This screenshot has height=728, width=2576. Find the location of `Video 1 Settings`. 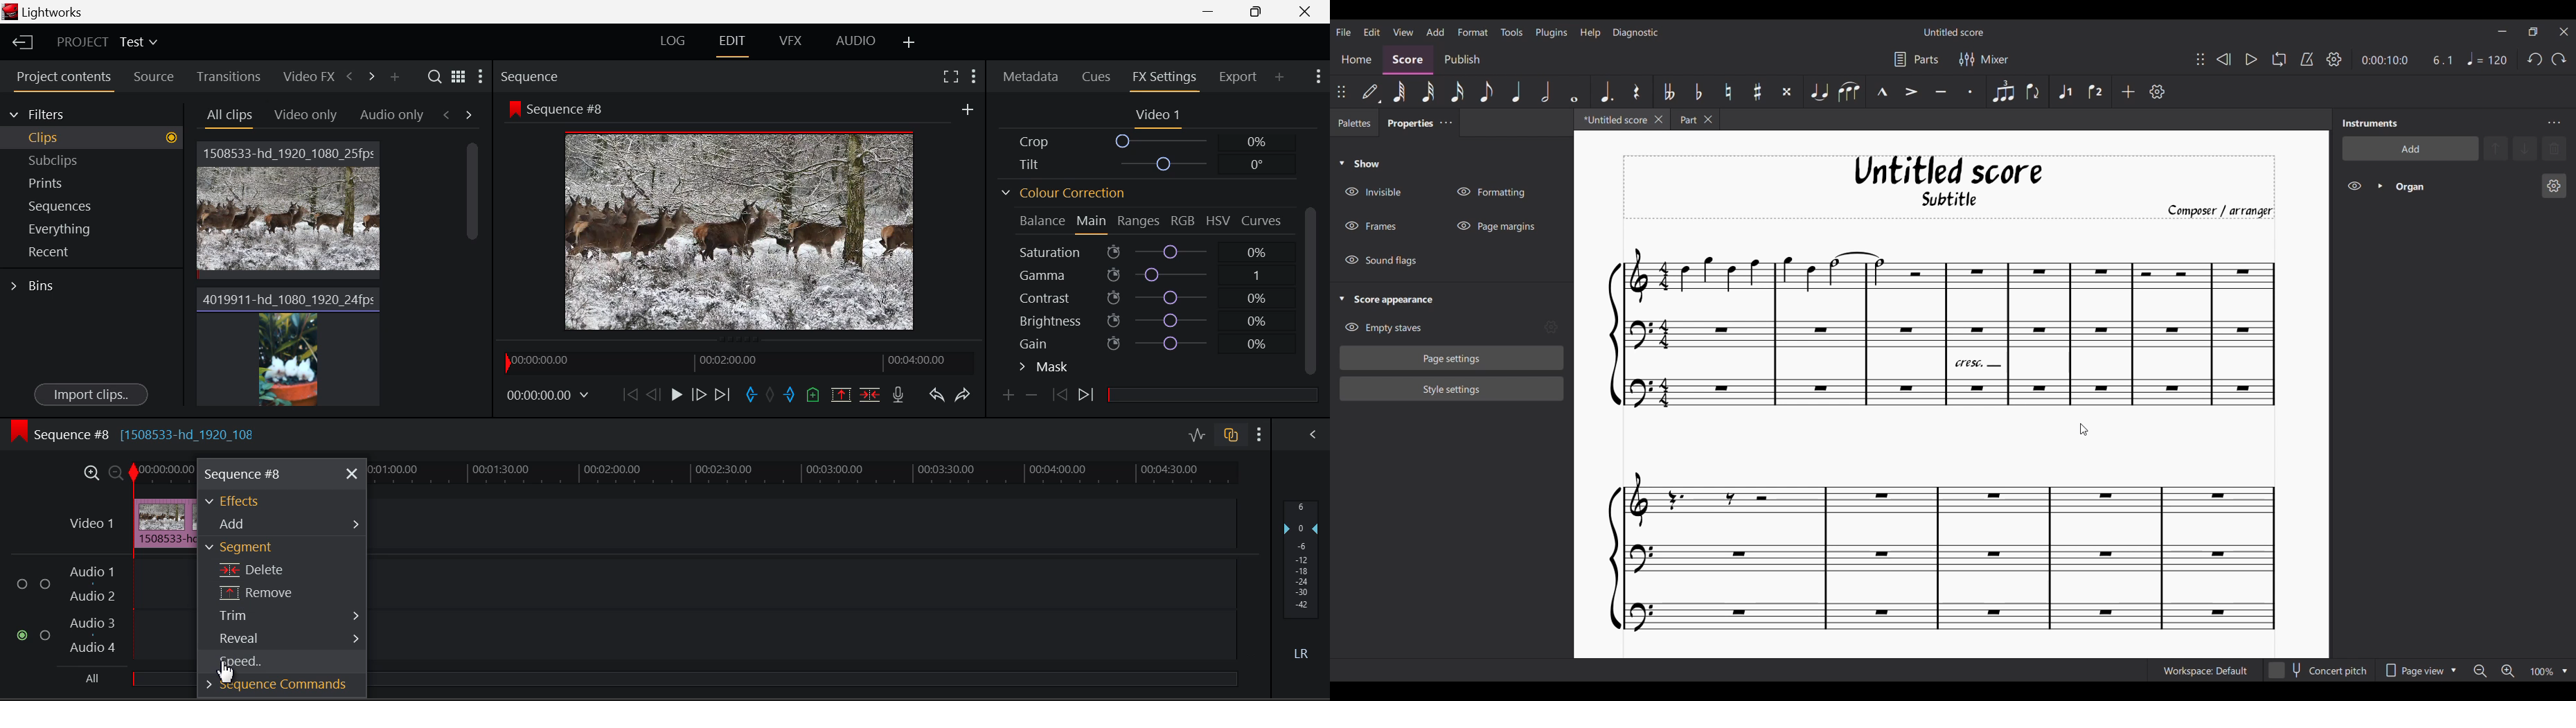

Video 1 Settings is located at coordinates (1159, 116).